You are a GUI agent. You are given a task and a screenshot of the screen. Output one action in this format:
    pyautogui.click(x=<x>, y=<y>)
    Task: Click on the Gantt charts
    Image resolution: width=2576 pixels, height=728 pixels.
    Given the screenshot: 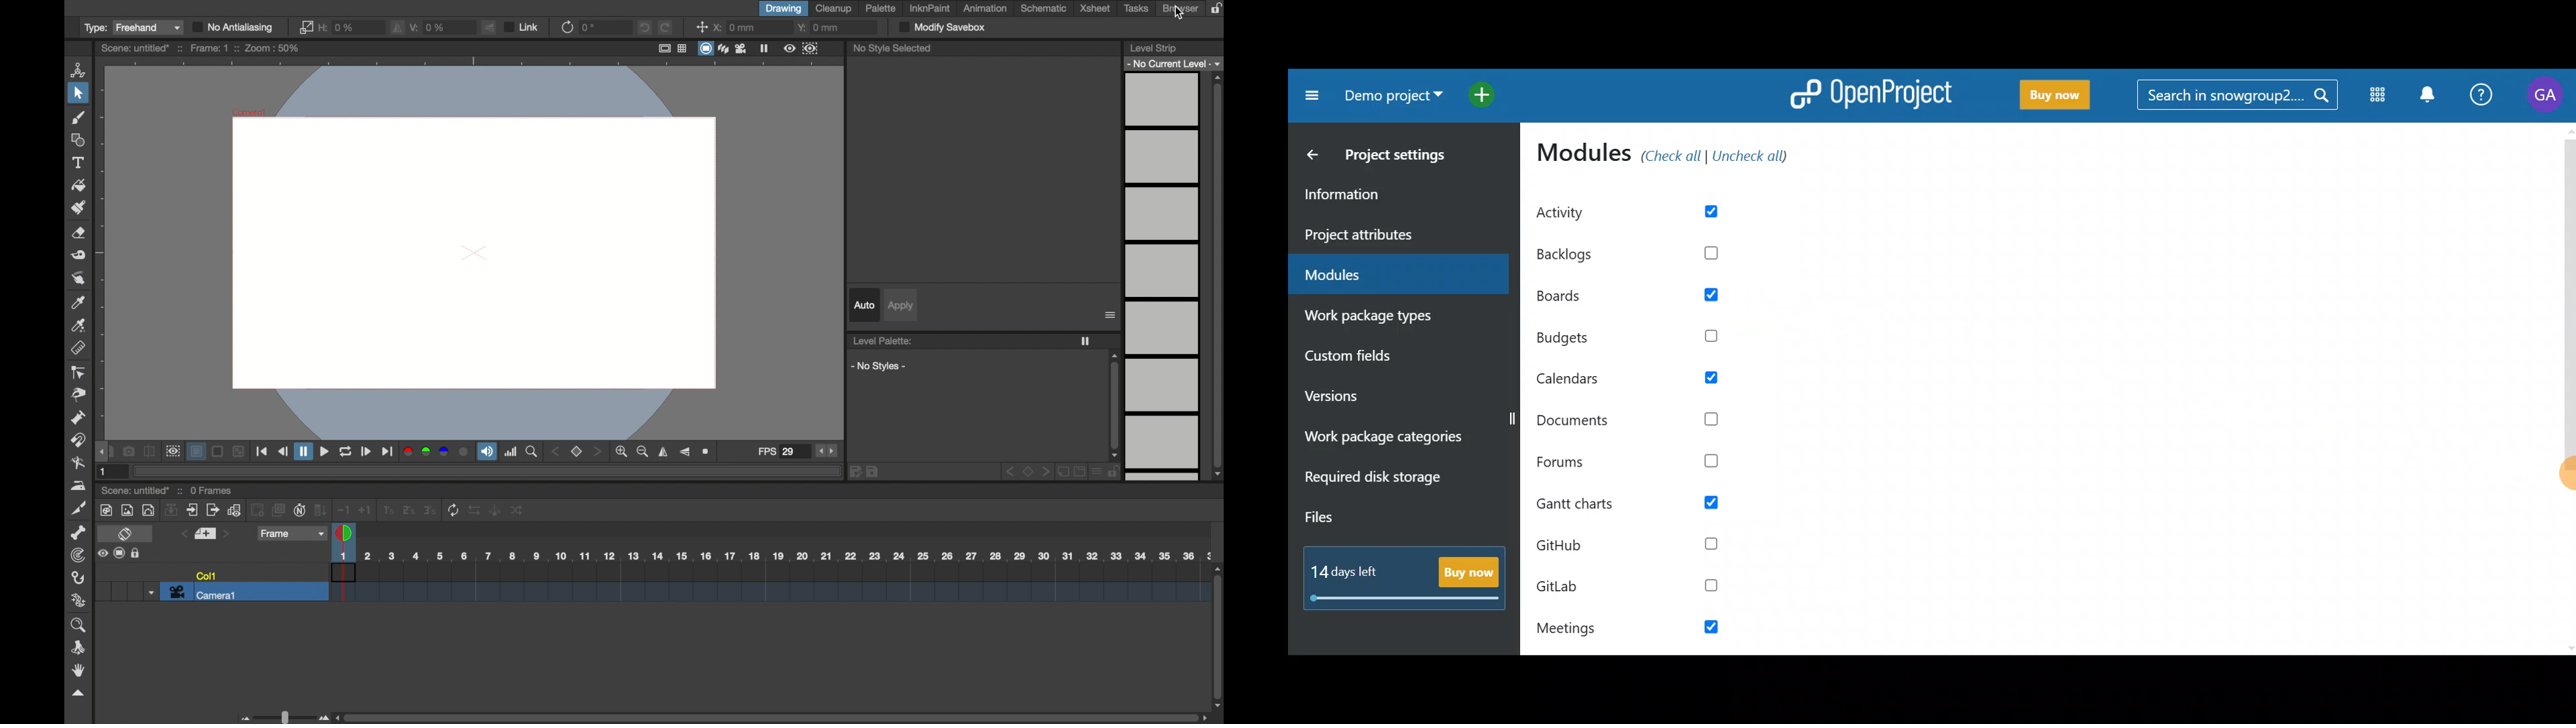 What is the action you would take?
    pyautogui.click(x=1637, y=504)
    